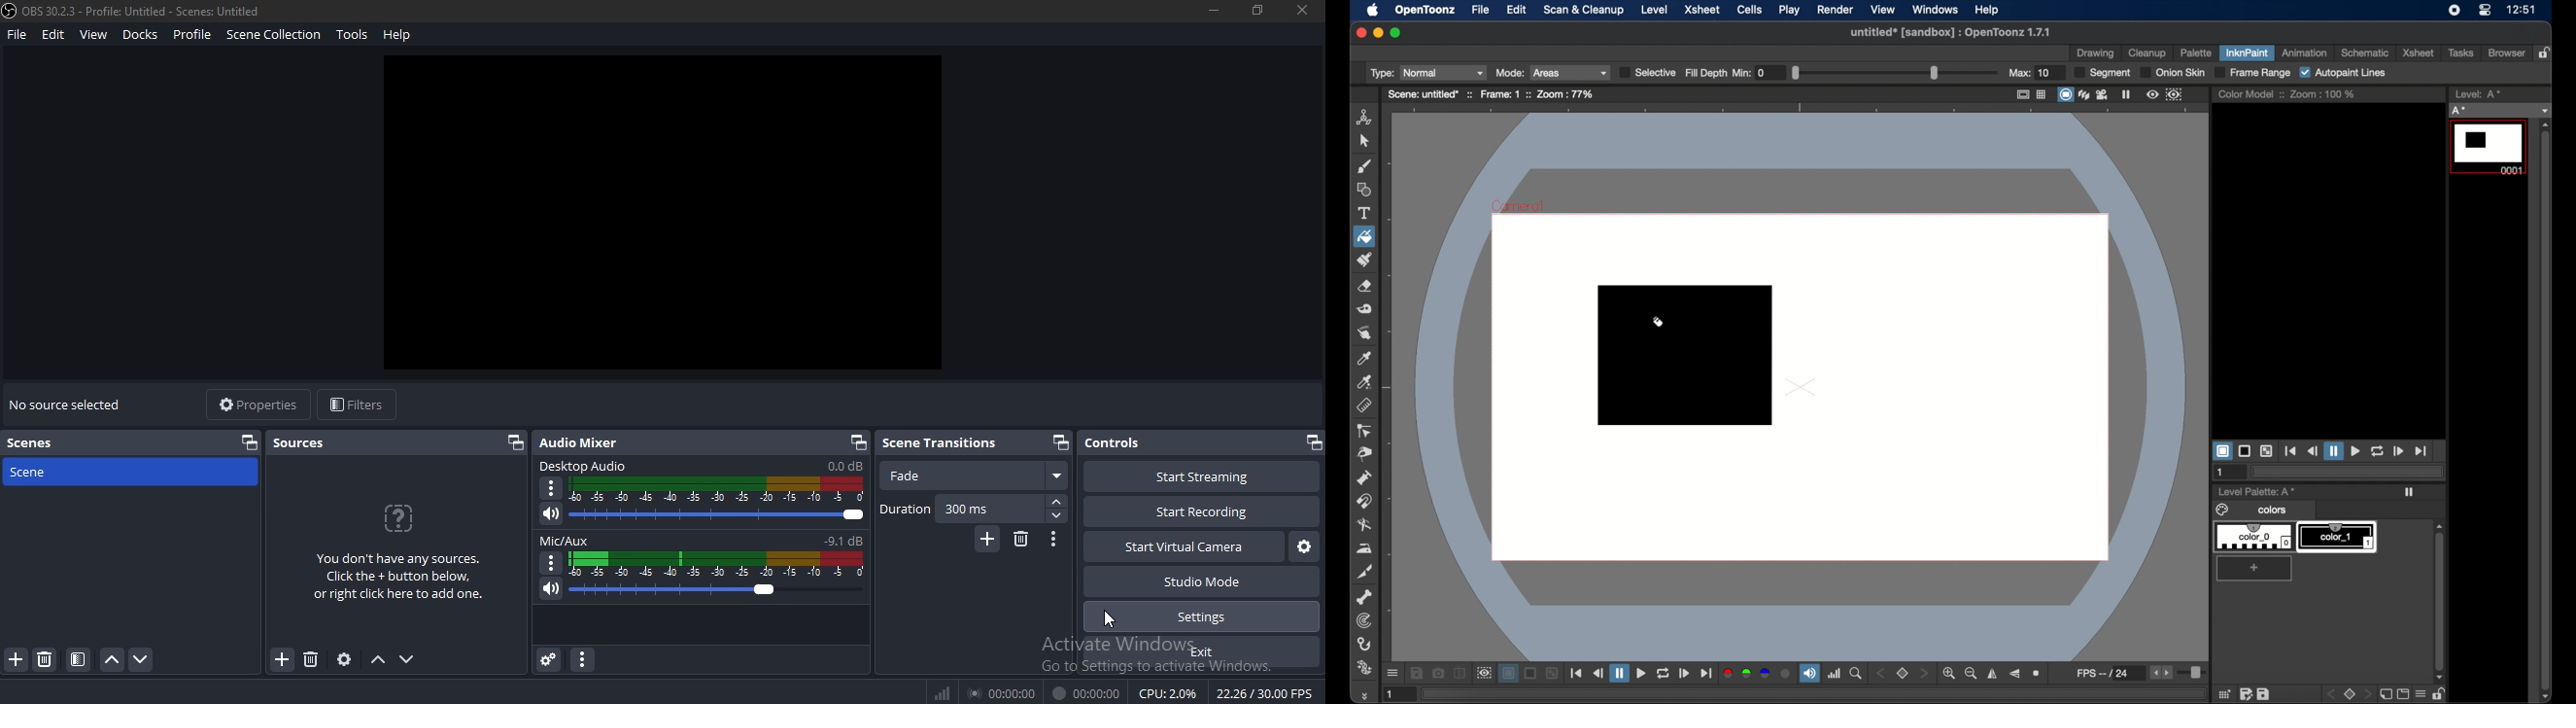  I want to click on slider, so click(700, 591).